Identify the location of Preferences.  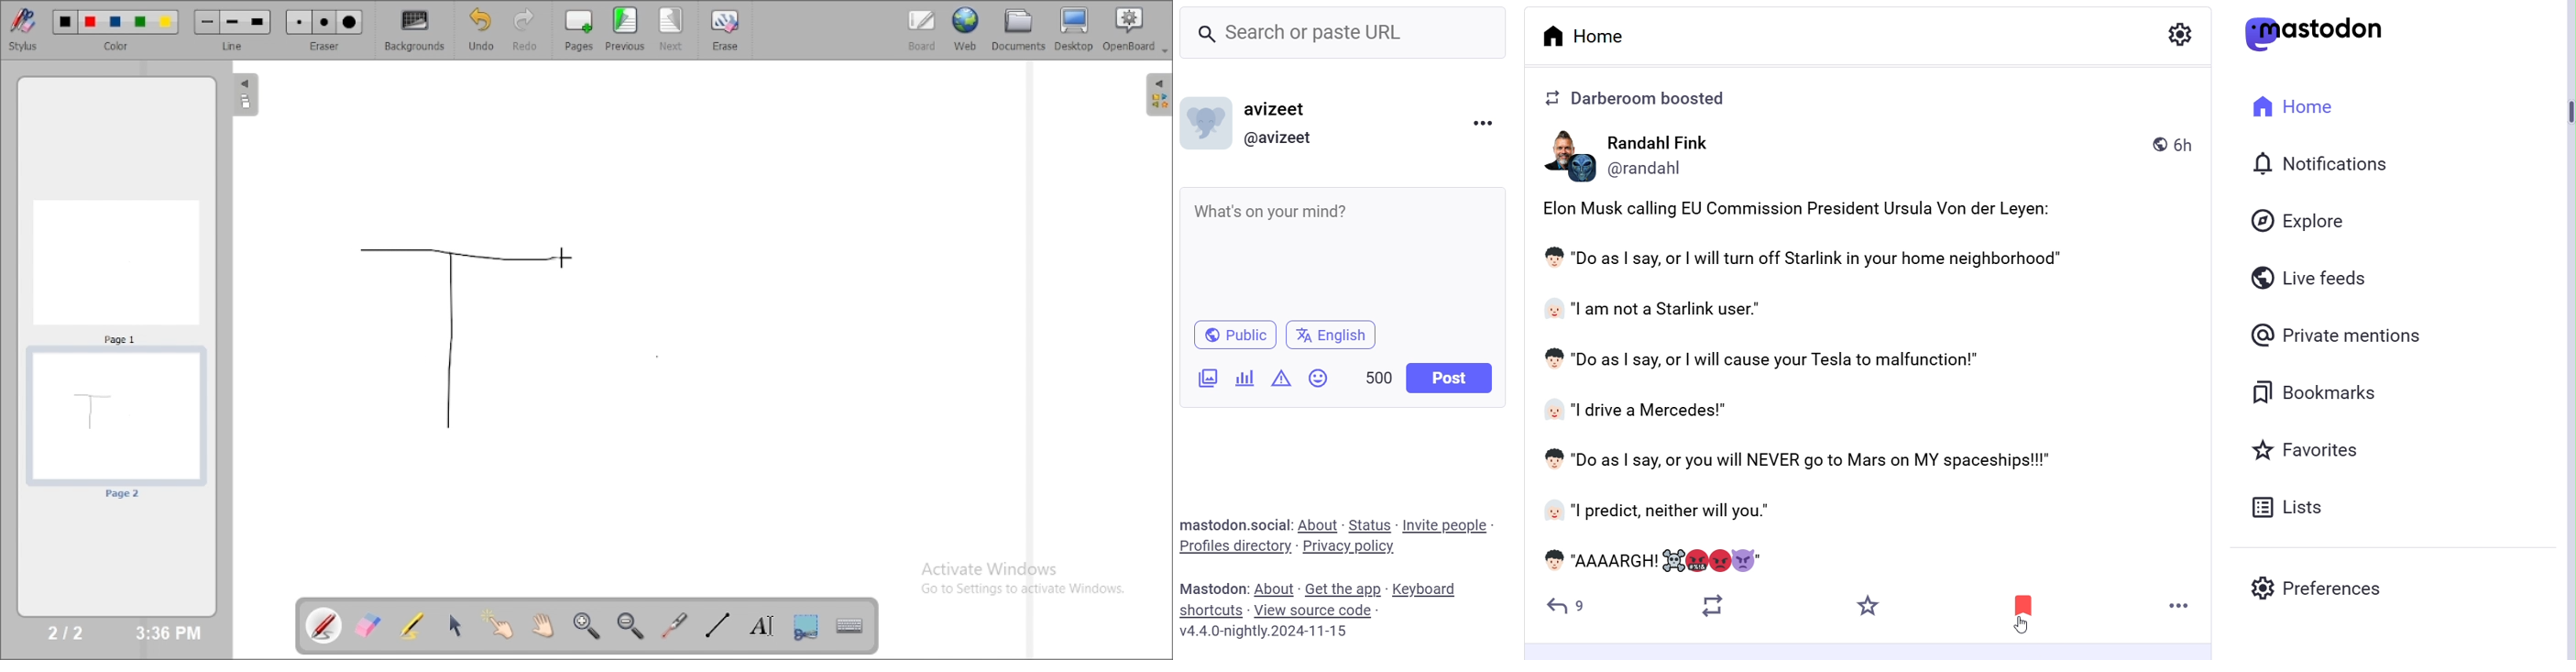
(2323, 590).